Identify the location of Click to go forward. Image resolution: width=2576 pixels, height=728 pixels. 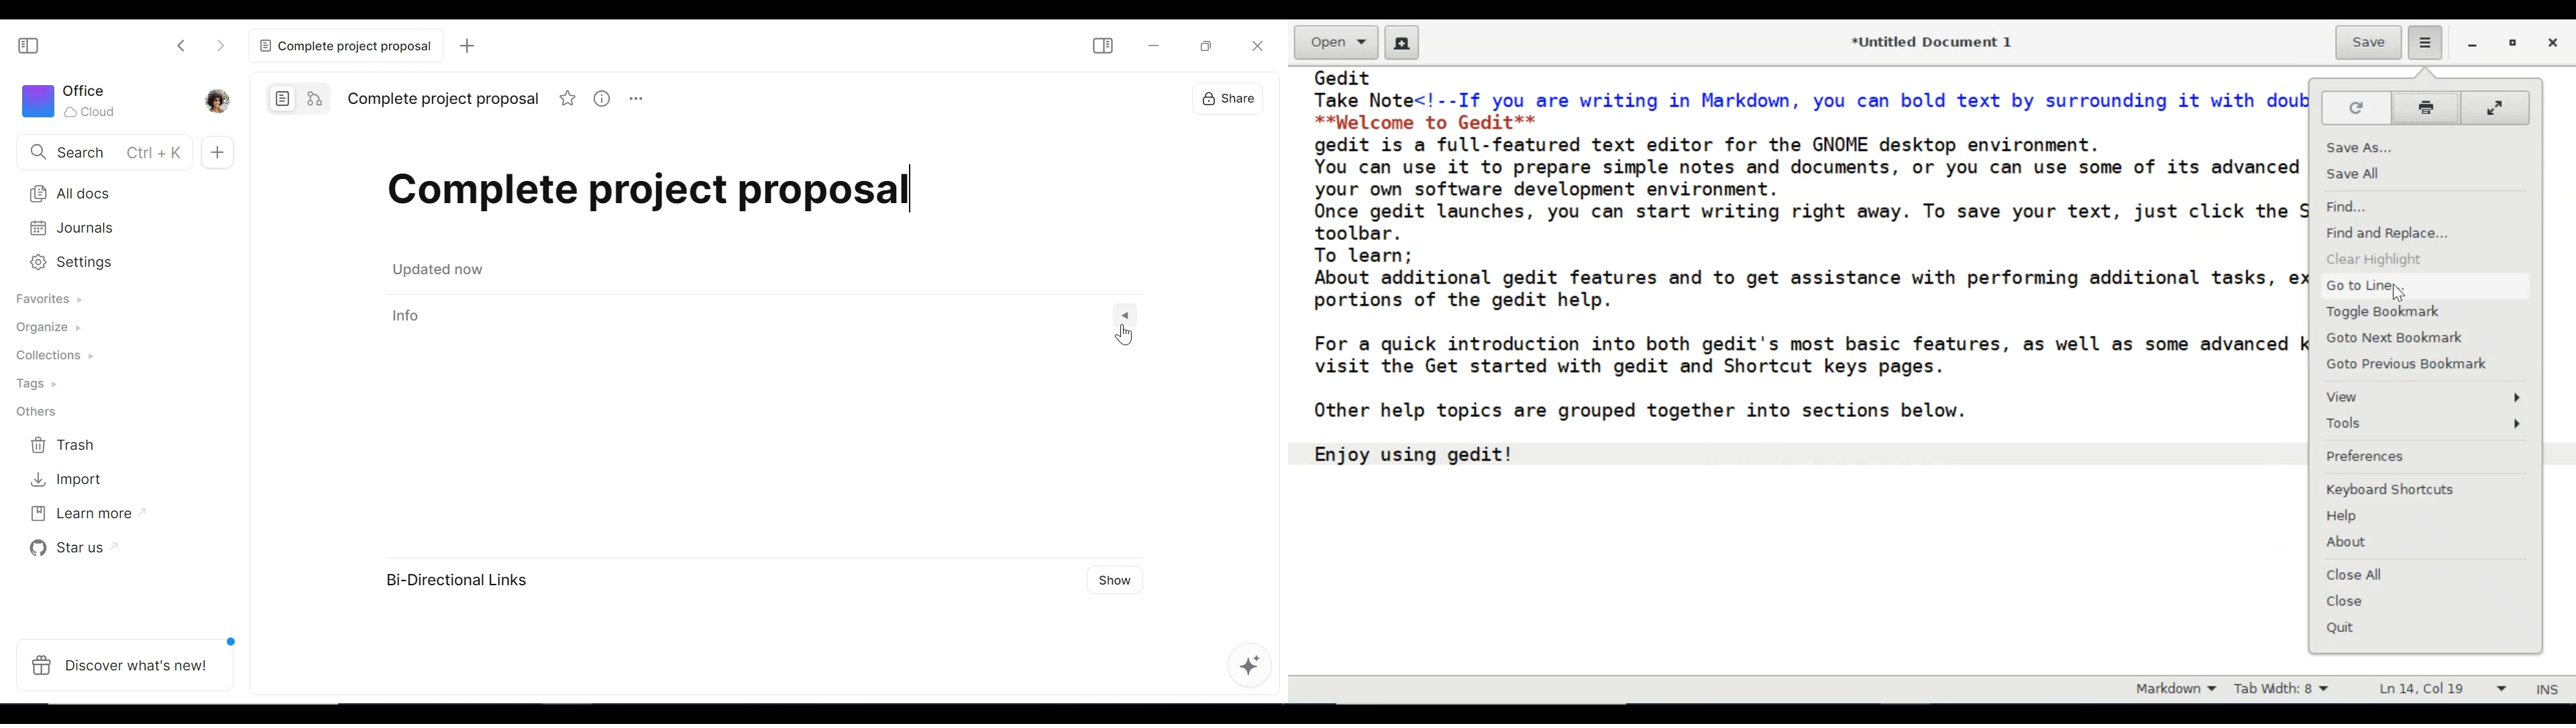
(223, 46).